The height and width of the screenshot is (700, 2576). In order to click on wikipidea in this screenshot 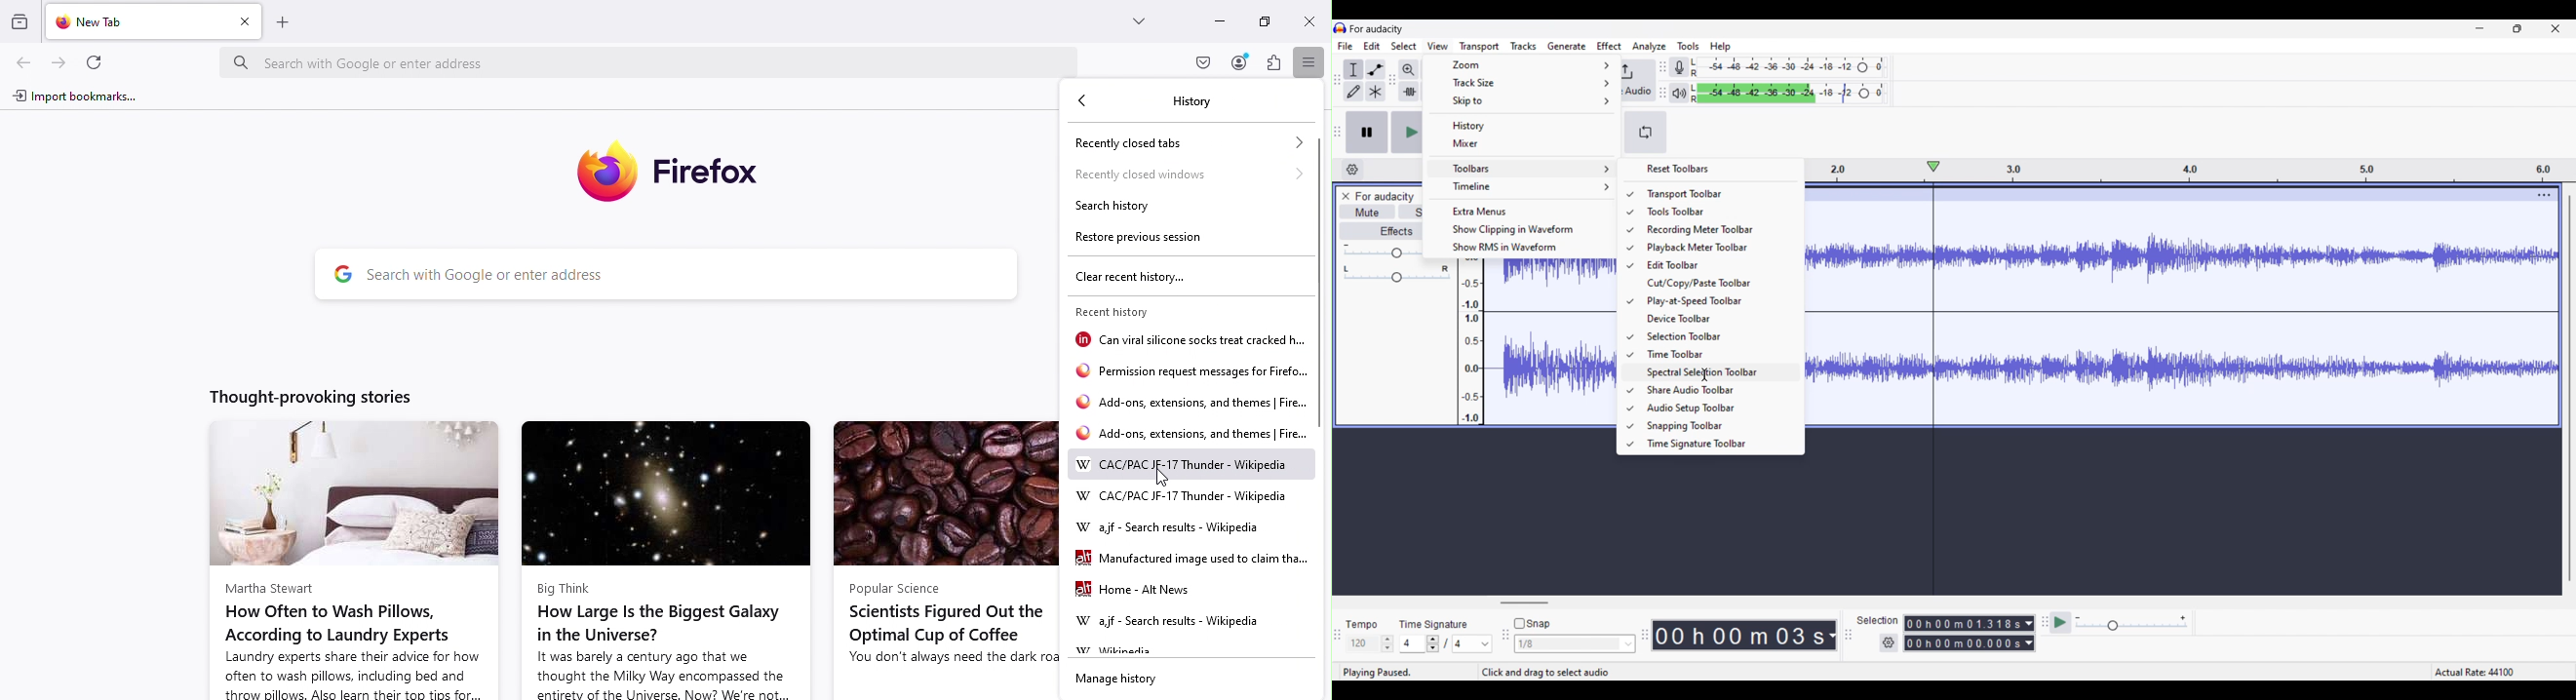, I will do `click(1119, 651)`.